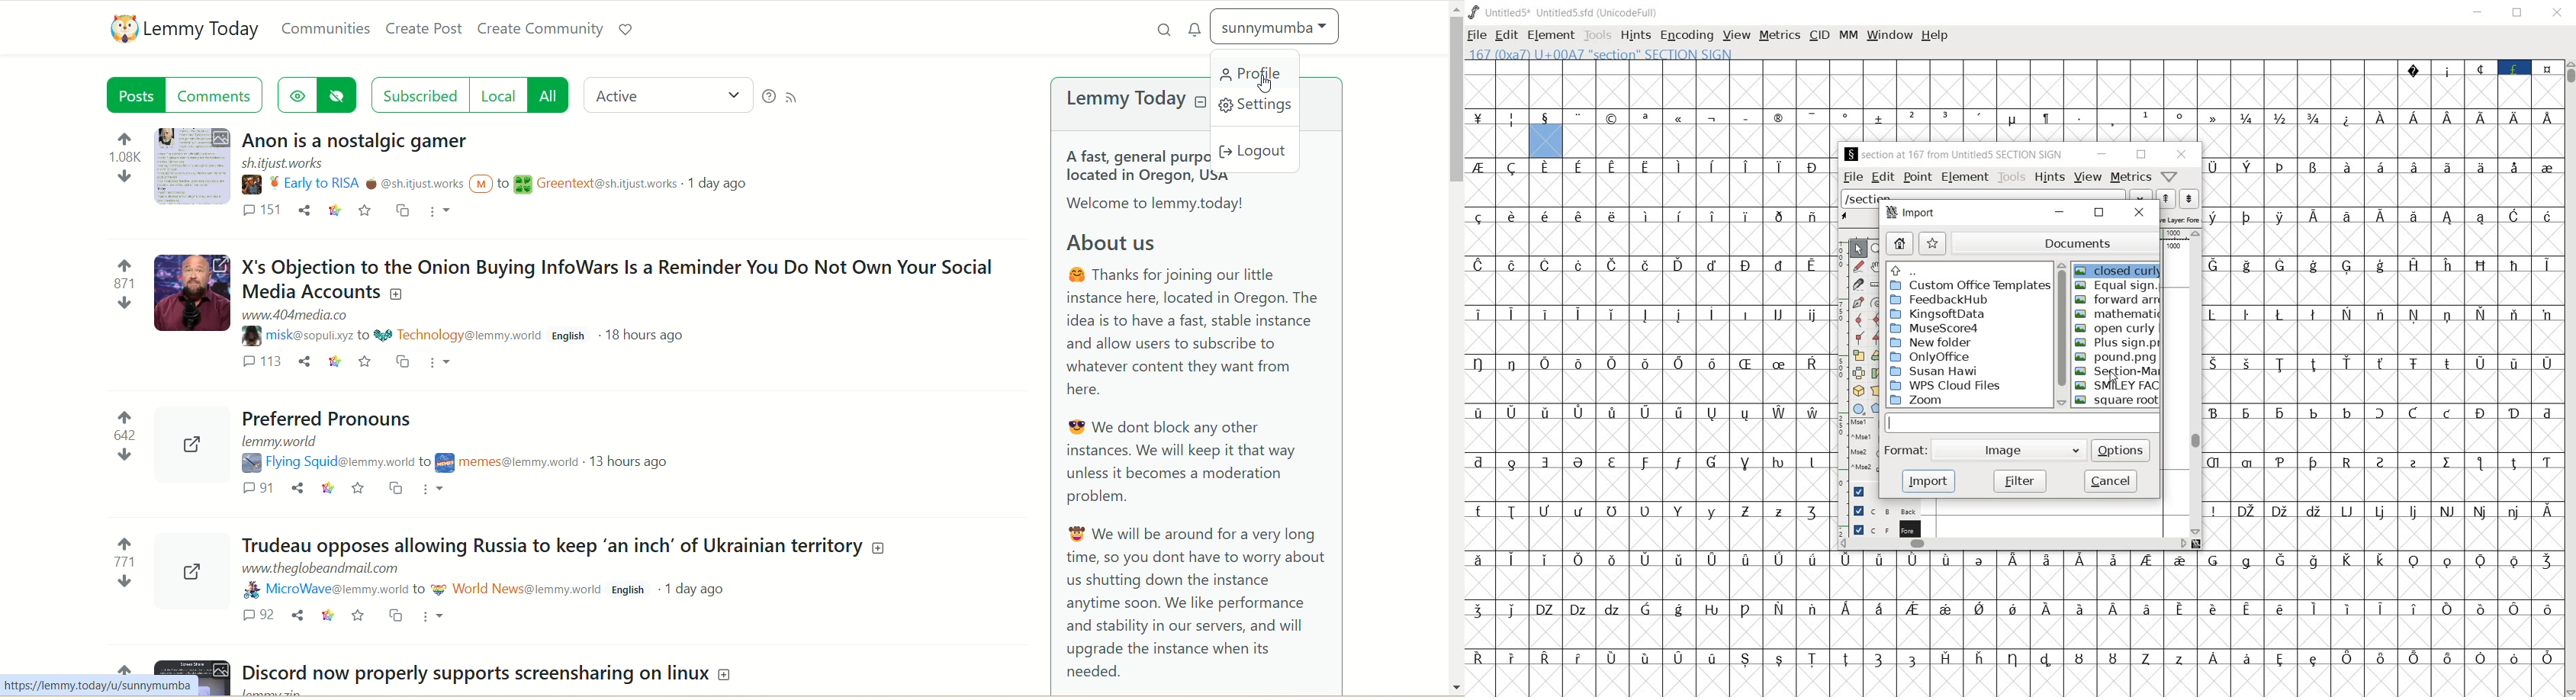 The image size is (2576, 700). Describe the element at coordinates (1965, 178) in the screenshot. I see `element` at that location.